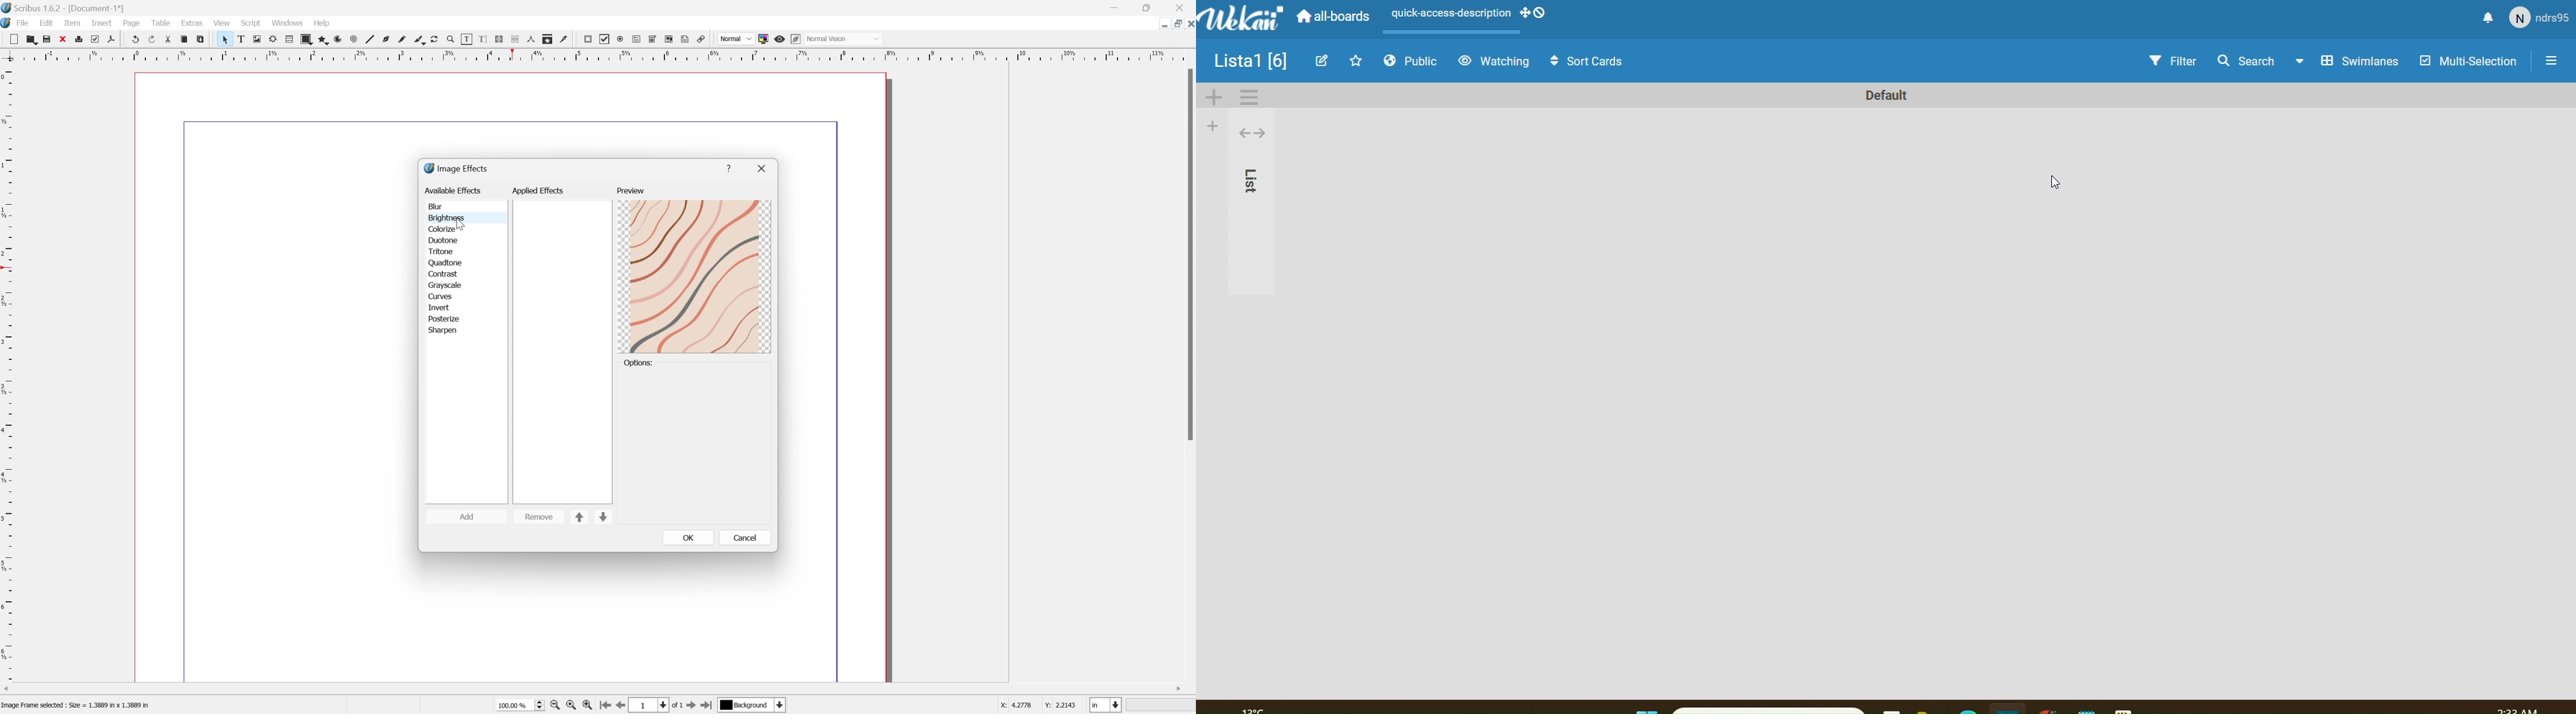 This screenshot has width=2576, height=728. I want to click on User, so click(2541, 19).